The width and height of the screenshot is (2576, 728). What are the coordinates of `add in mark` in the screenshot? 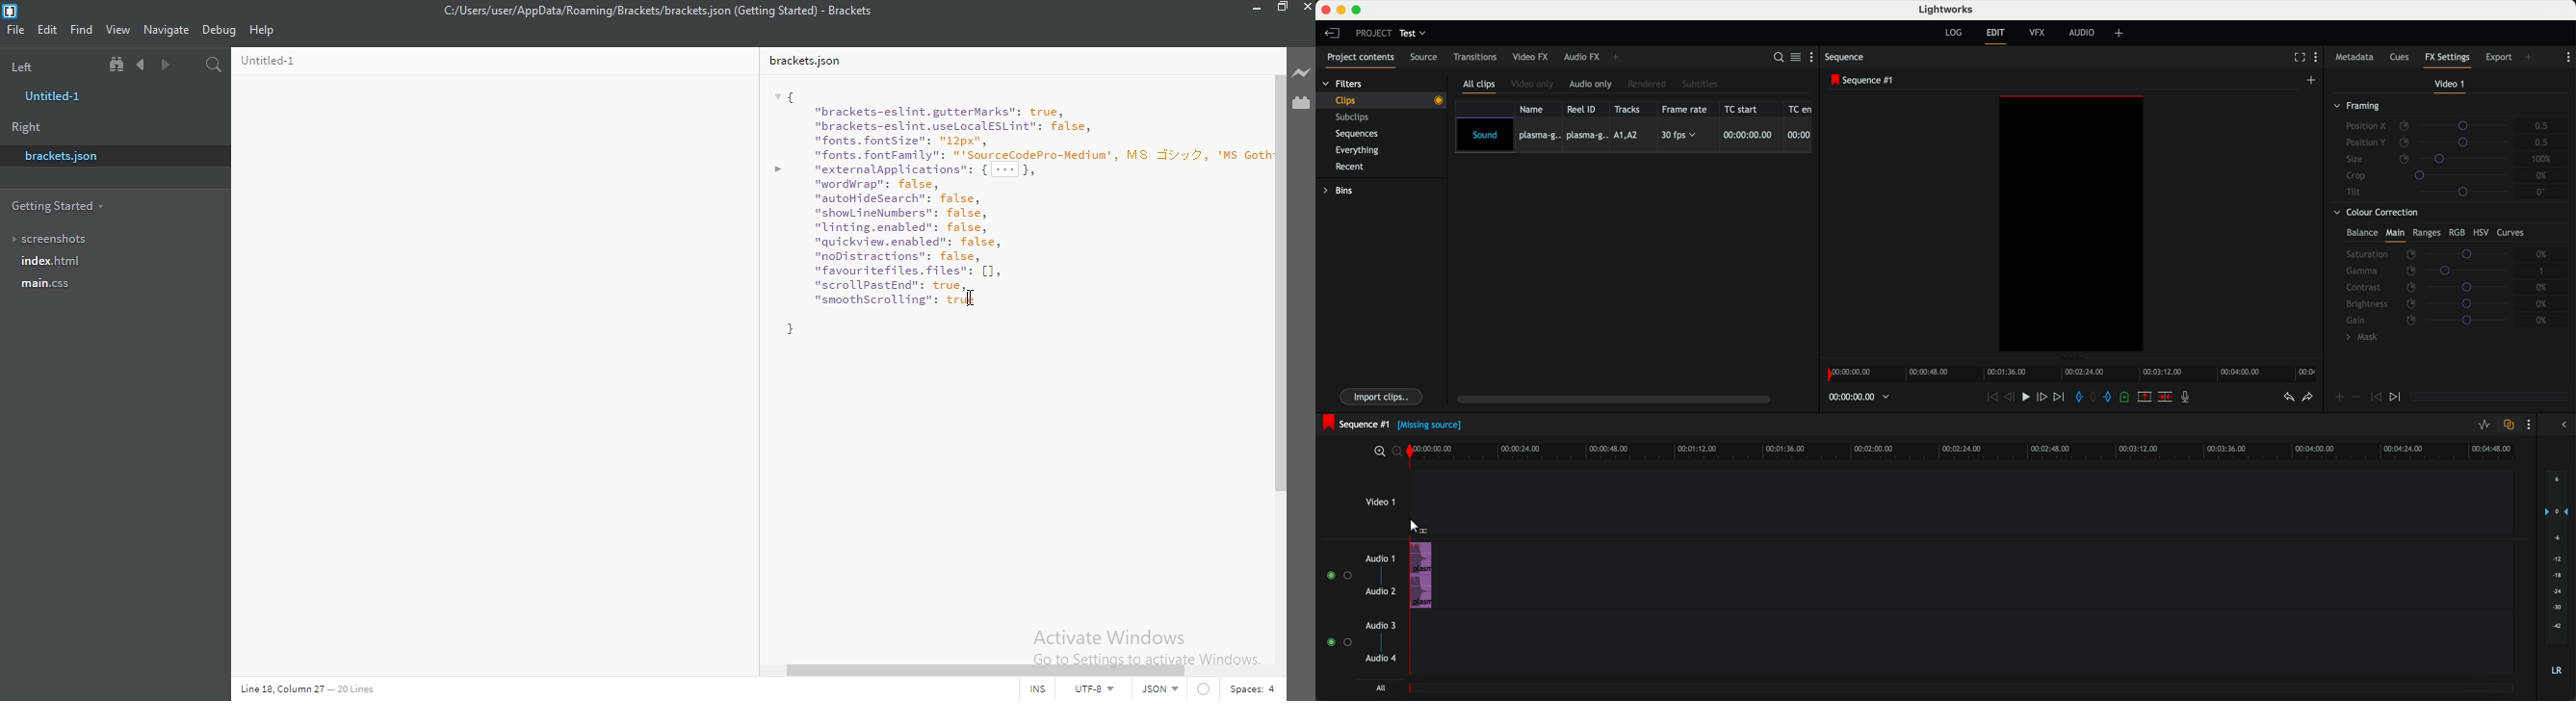 It's located at (2080, 397).